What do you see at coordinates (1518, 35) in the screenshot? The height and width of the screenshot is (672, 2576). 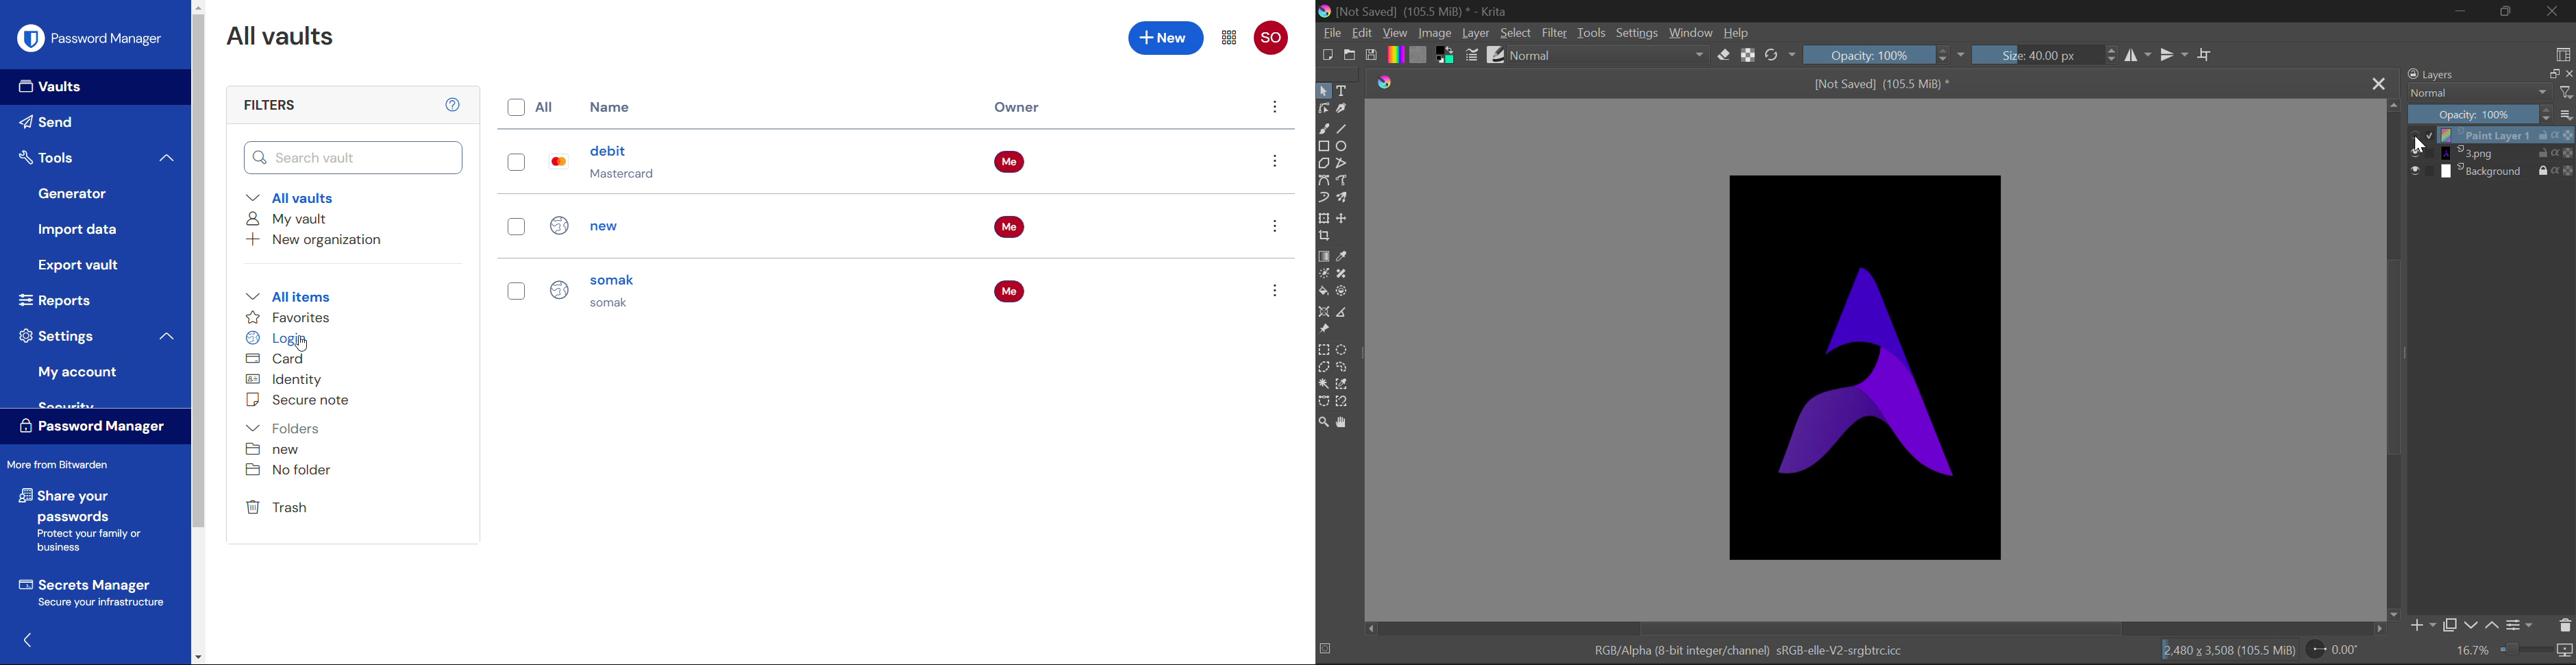 I see `Select` at bounding box center [1518, 35].